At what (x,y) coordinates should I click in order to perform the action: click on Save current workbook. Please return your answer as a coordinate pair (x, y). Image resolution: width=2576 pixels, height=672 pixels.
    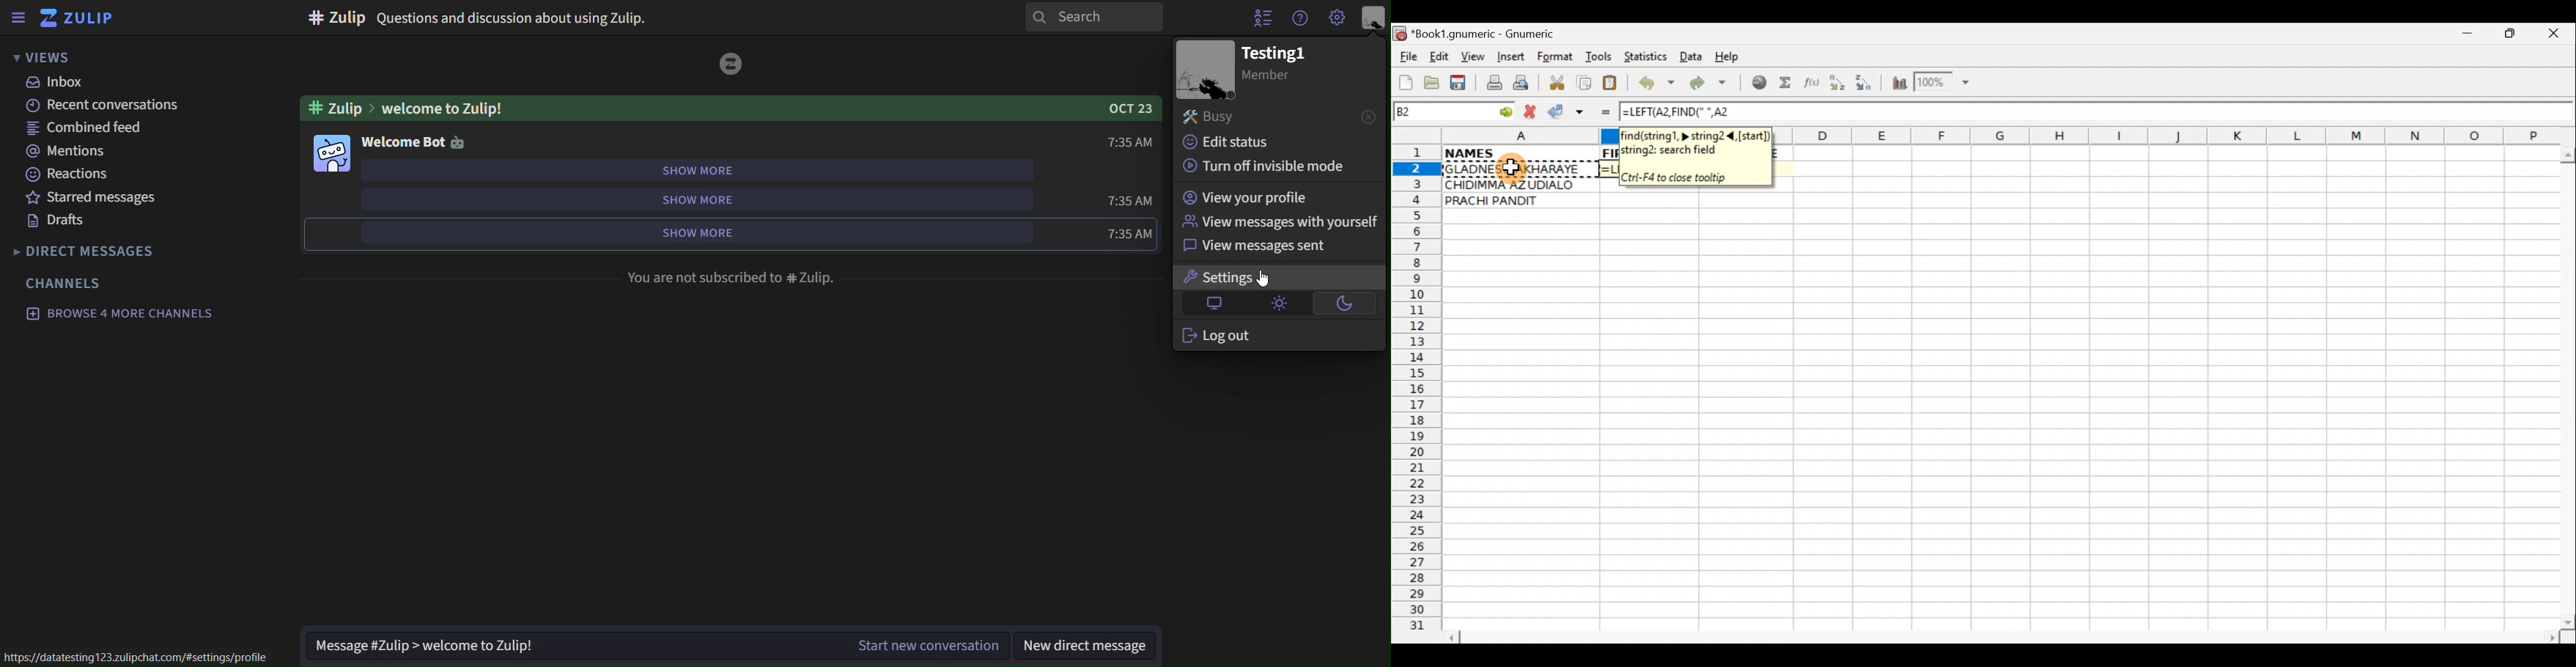
    Looking at the image, I should click on (1461, 83).